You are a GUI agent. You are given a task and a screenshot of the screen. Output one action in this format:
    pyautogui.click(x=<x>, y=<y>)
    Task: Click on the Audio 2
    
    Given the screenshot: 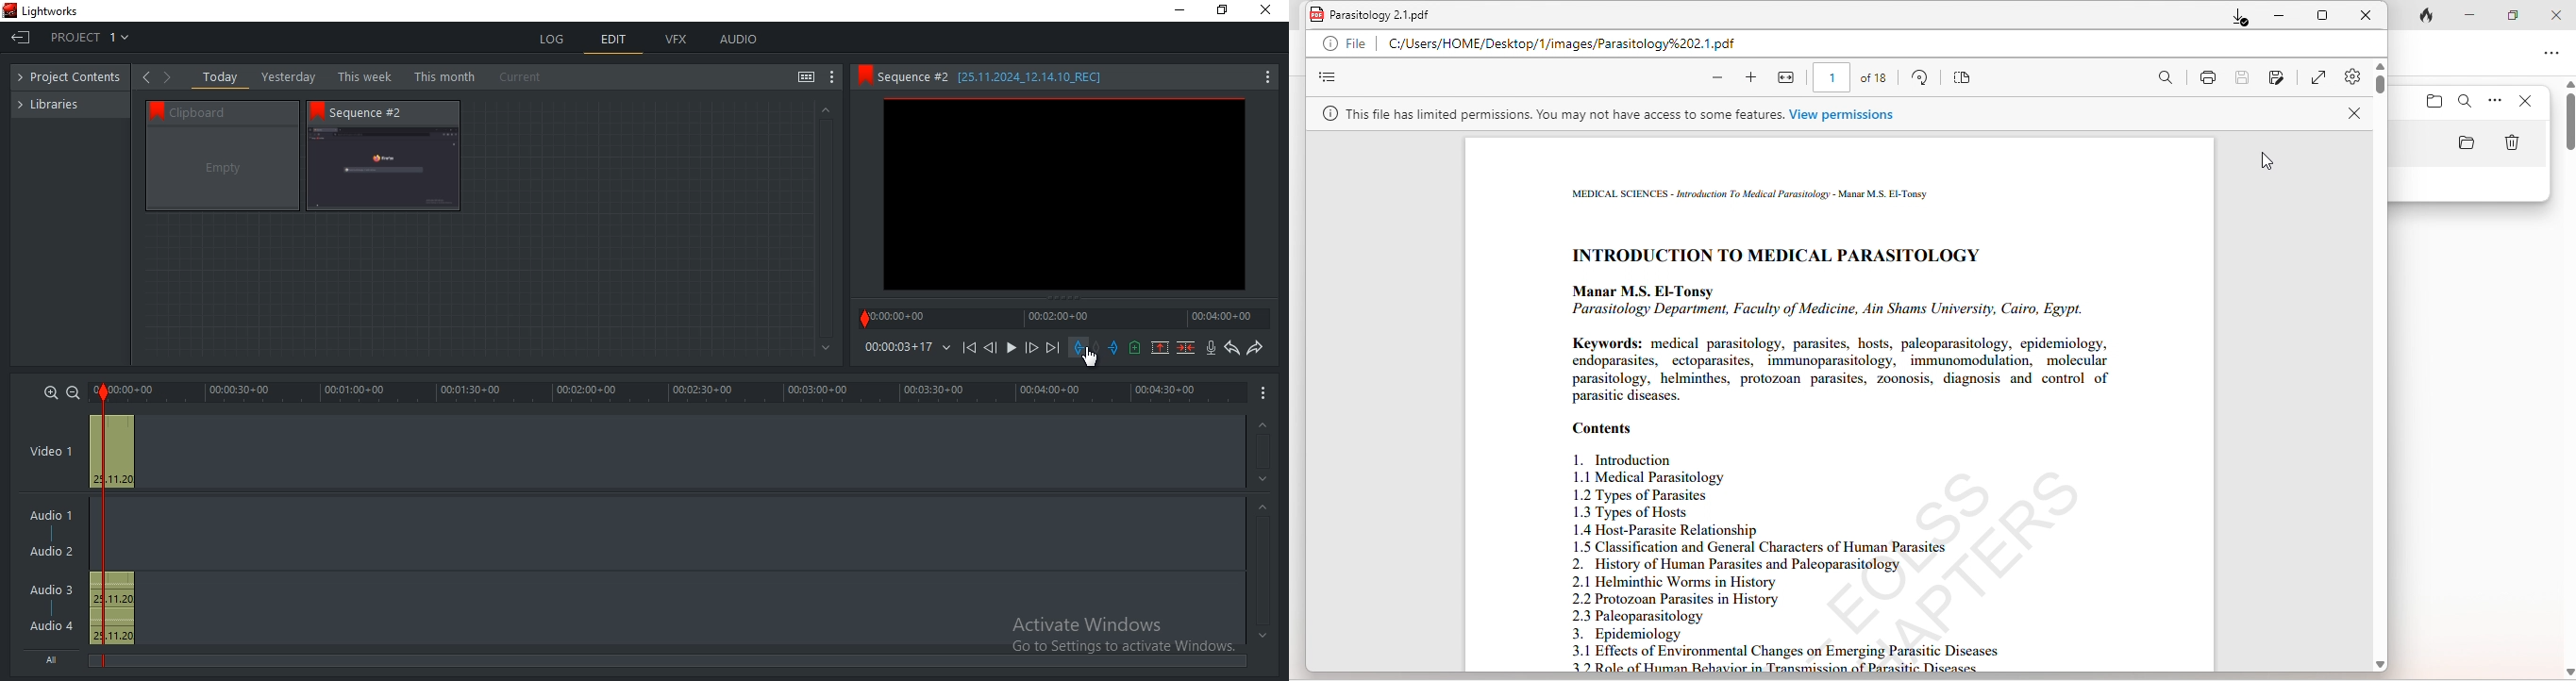 What is the action you would take?
    pyautogui.click(x=51, y=552)
    